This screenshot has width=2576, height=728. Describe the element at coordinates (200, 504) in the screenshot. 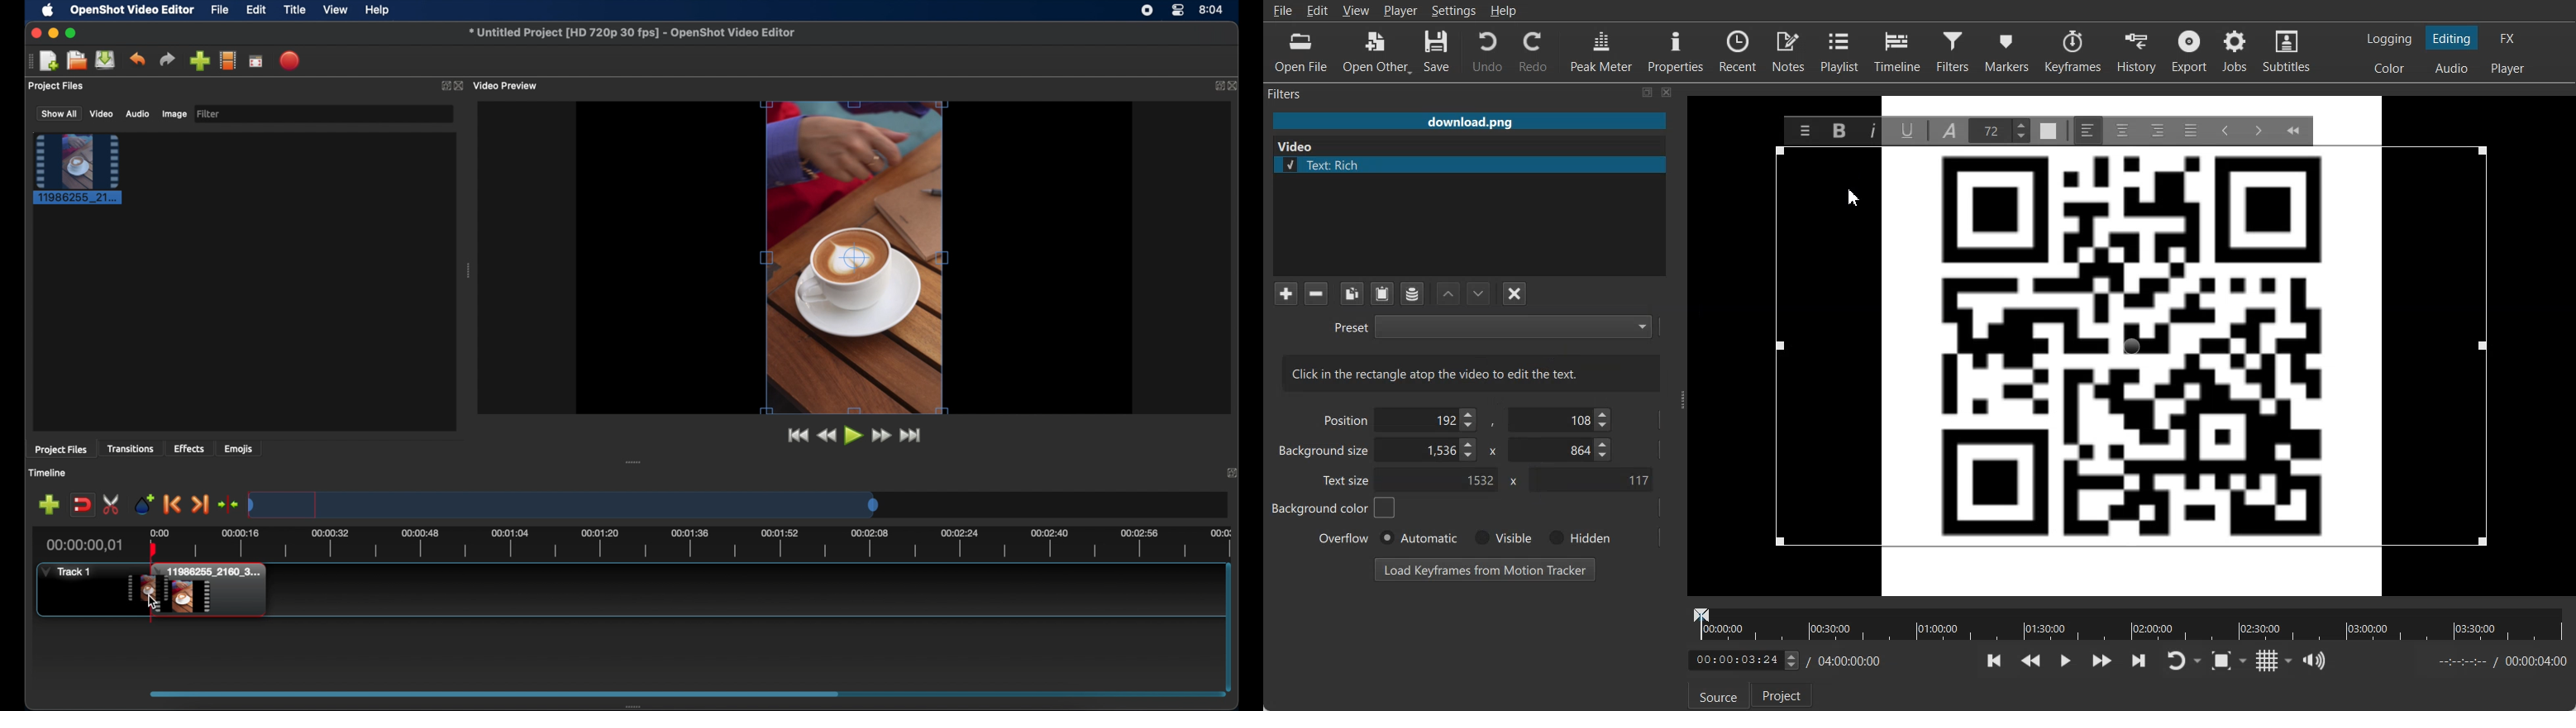

I see `next marker` at that location.